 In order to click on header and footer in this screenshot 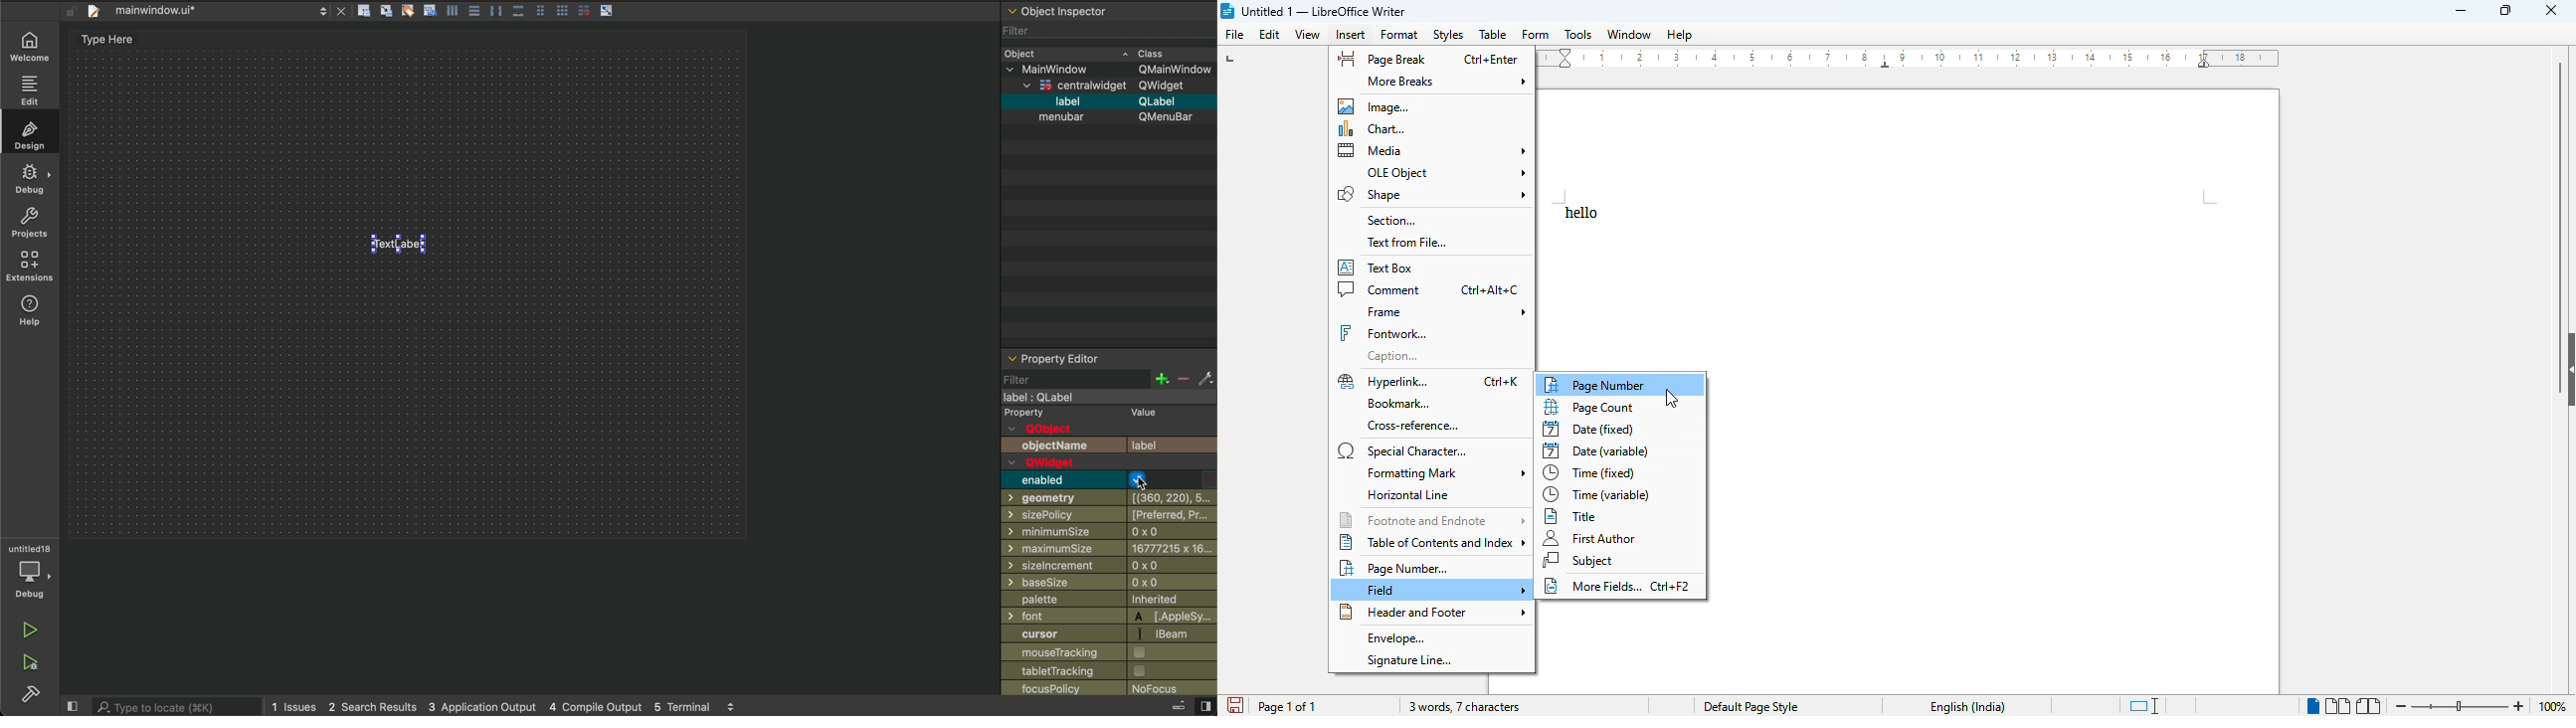, I will do `click(1429, 612)`.